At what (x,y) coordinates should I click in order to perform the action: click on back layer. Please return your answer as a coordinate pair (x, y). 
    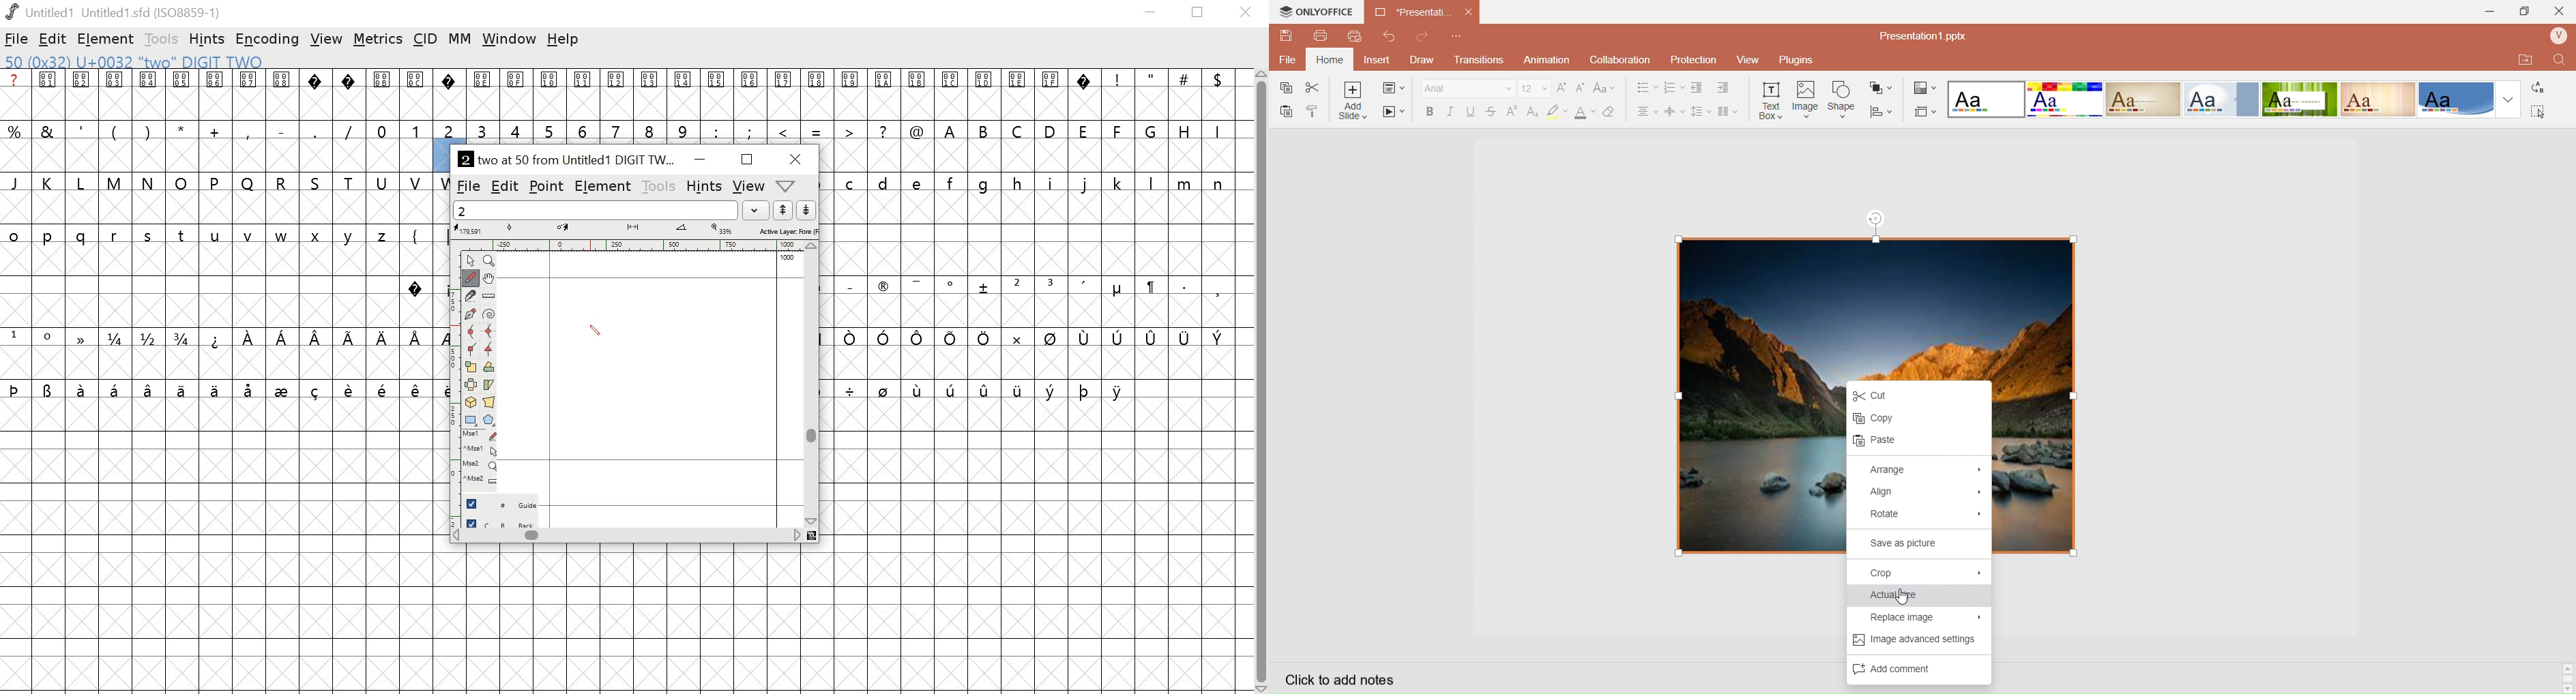
    Looking at the image, I should click on (504, 521).